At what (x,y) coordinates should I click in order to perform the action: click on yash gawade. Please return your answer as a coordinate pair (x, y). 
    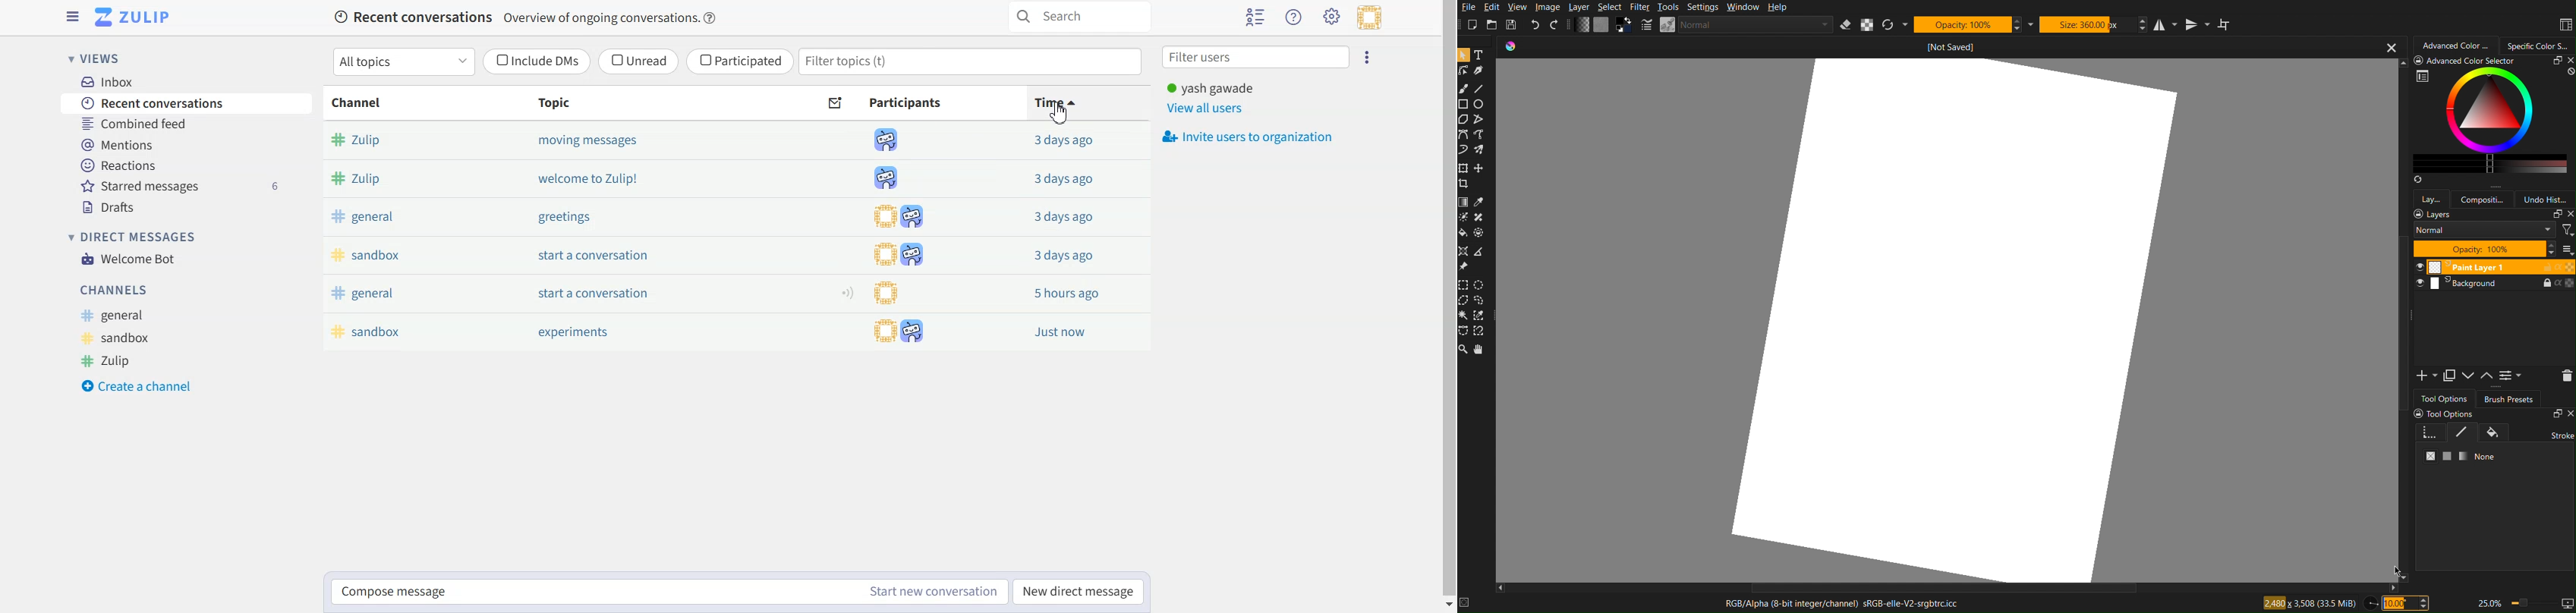
    Looking at the image, I should click on (1213, 89).